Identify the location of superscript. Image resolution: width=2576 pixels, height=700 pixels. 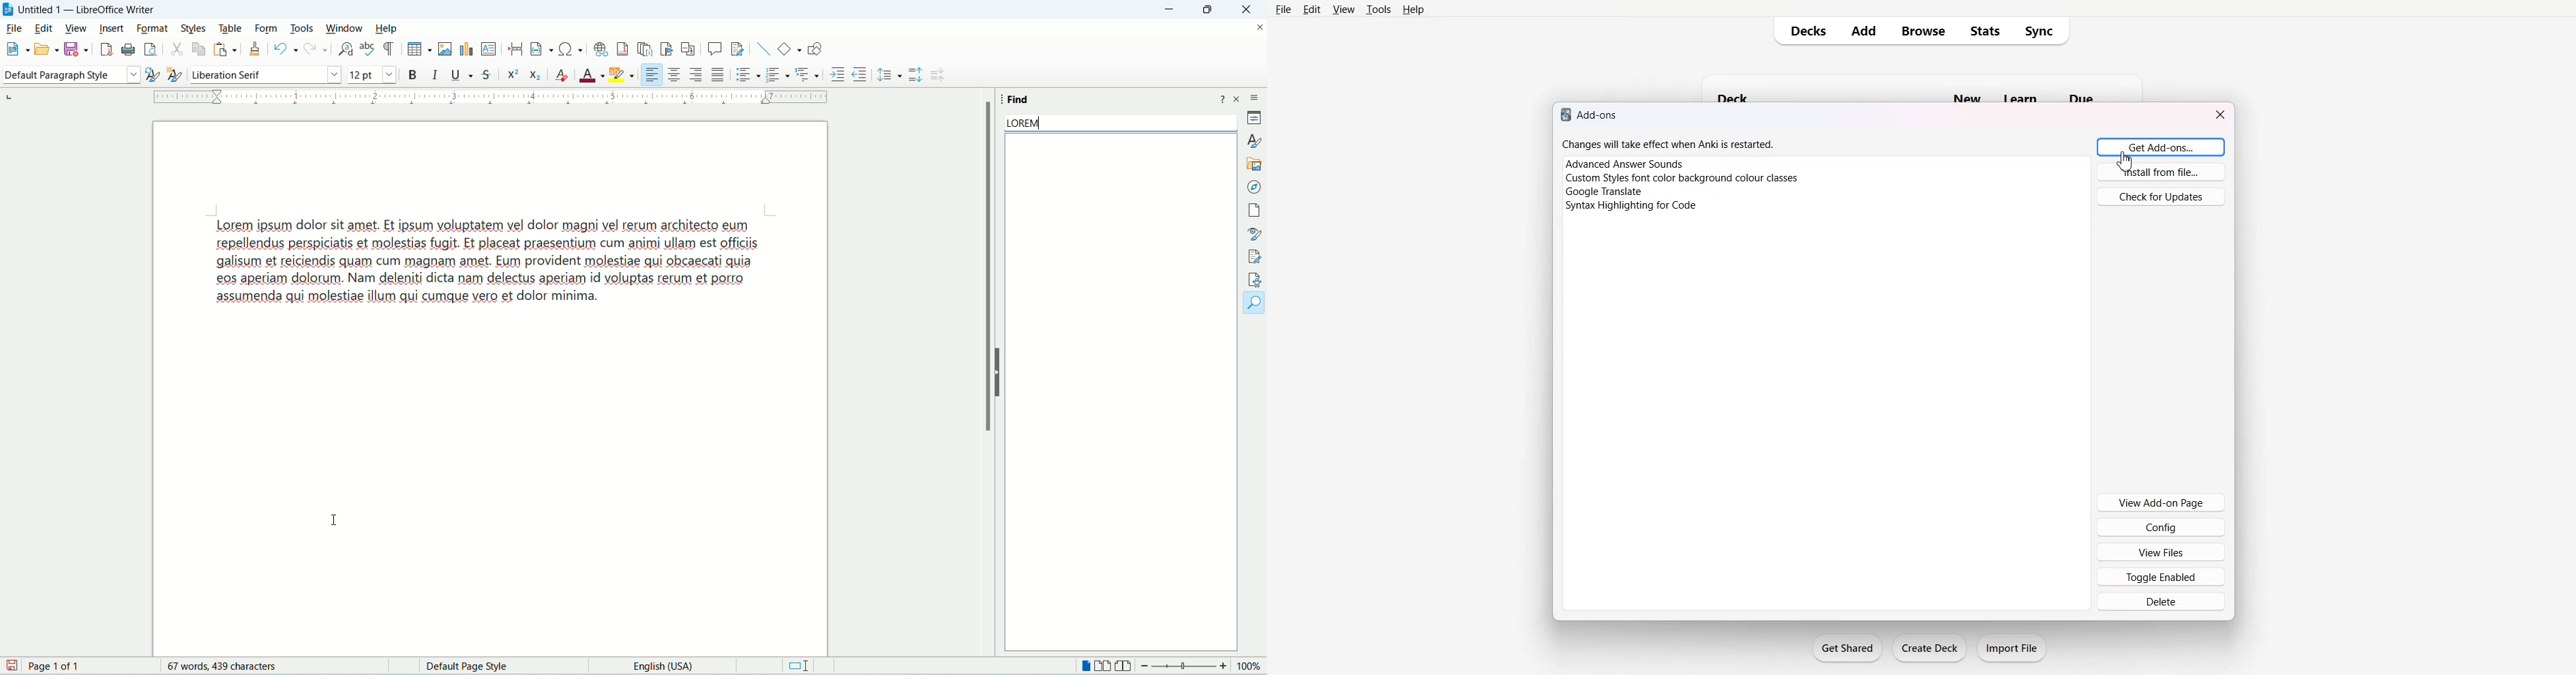
(513, 75).